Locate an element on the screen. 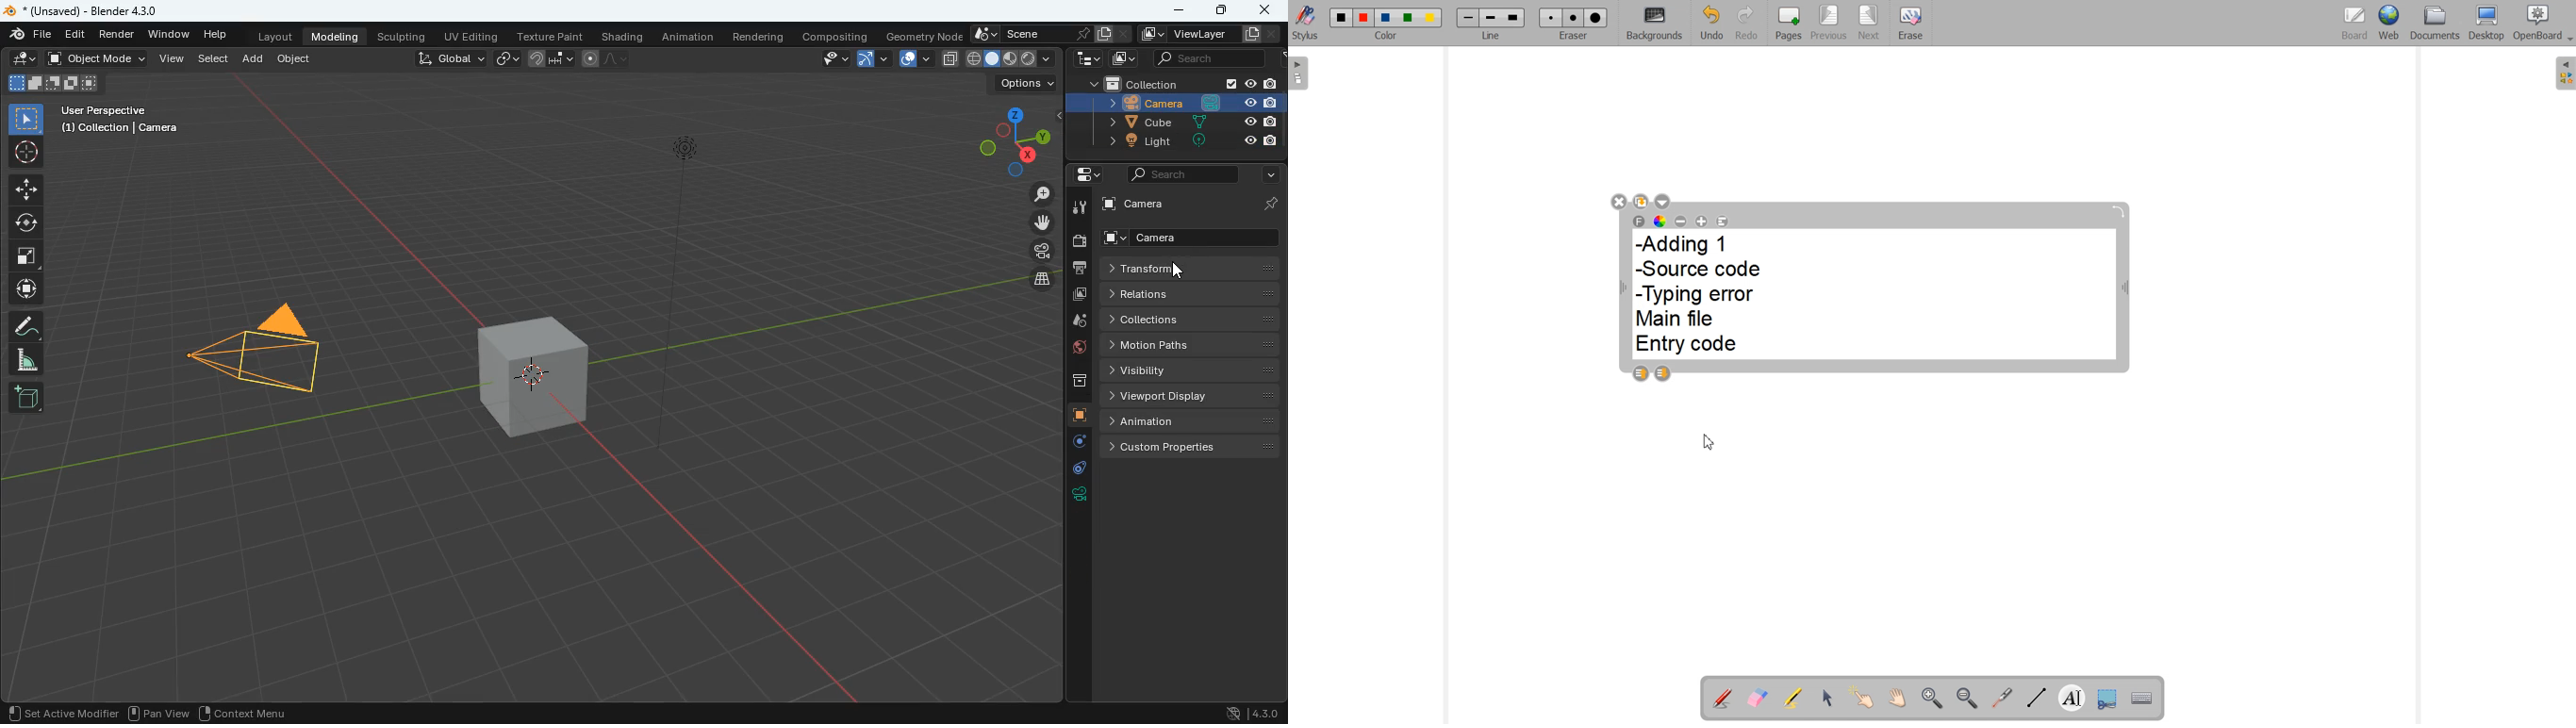  Drop down box is located at coordinates (1664, 201).